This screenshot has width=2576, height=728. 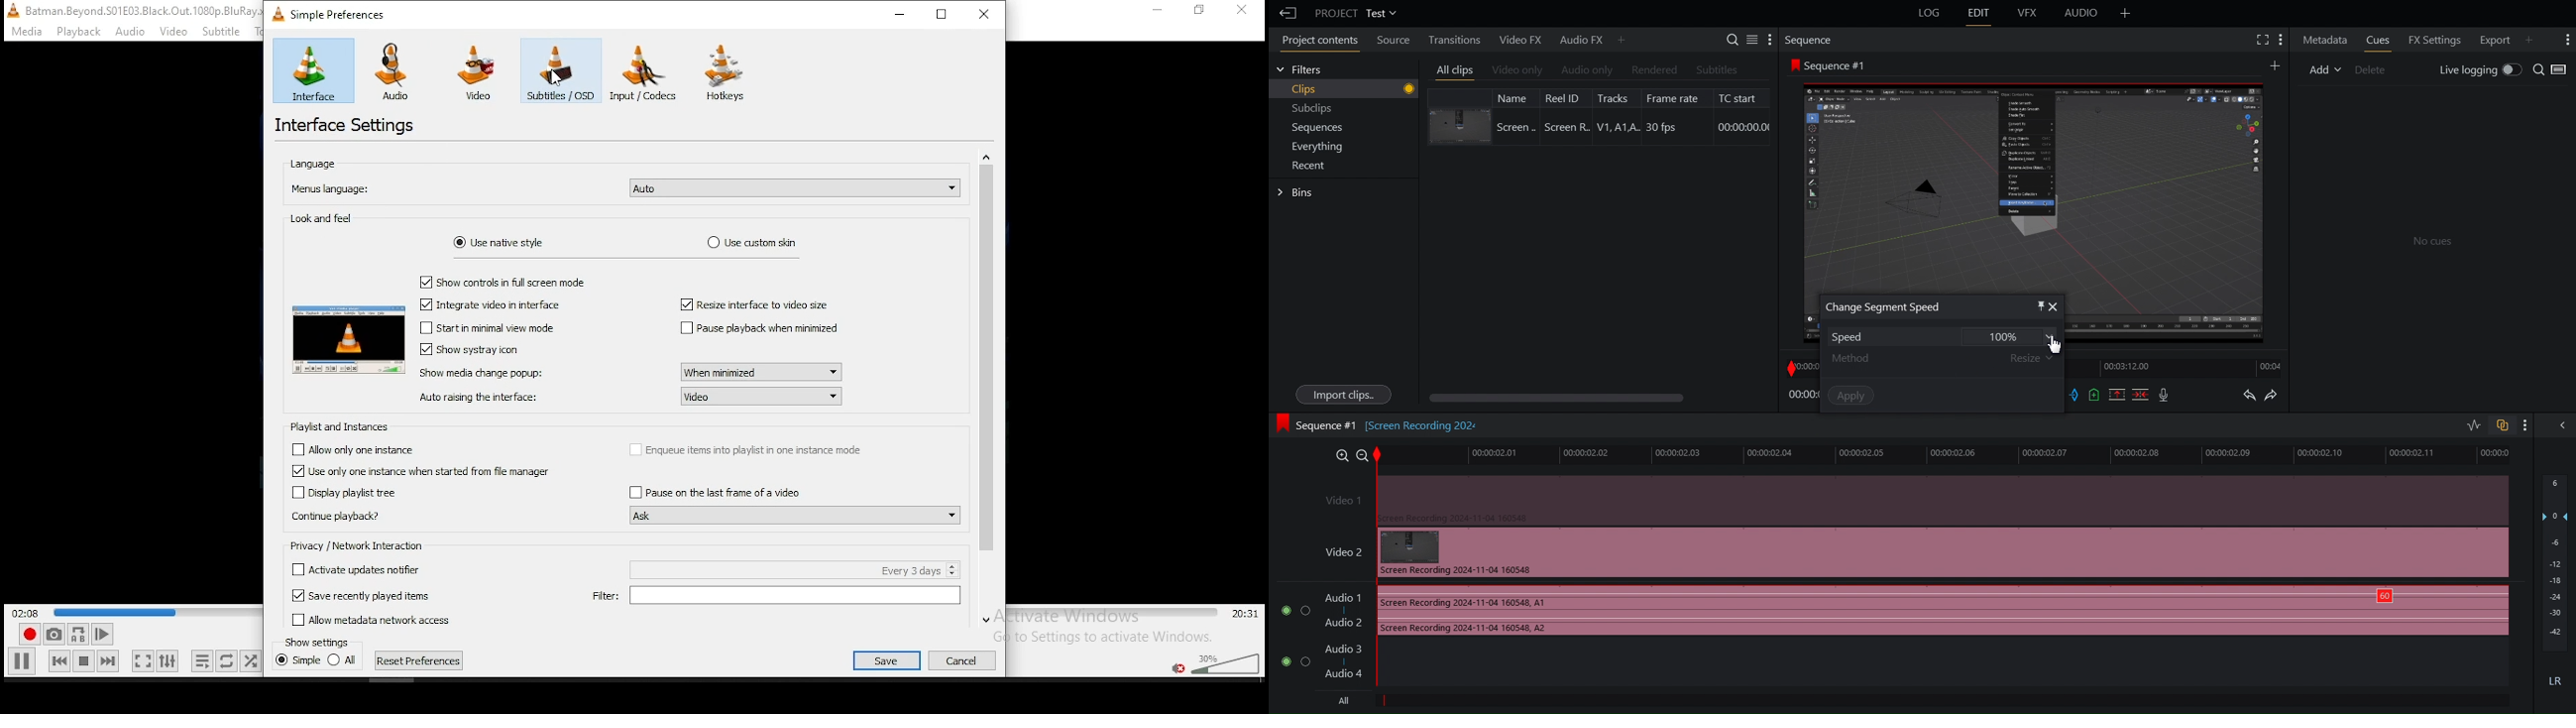 I want to click on More, so click(x=2282, y=40).